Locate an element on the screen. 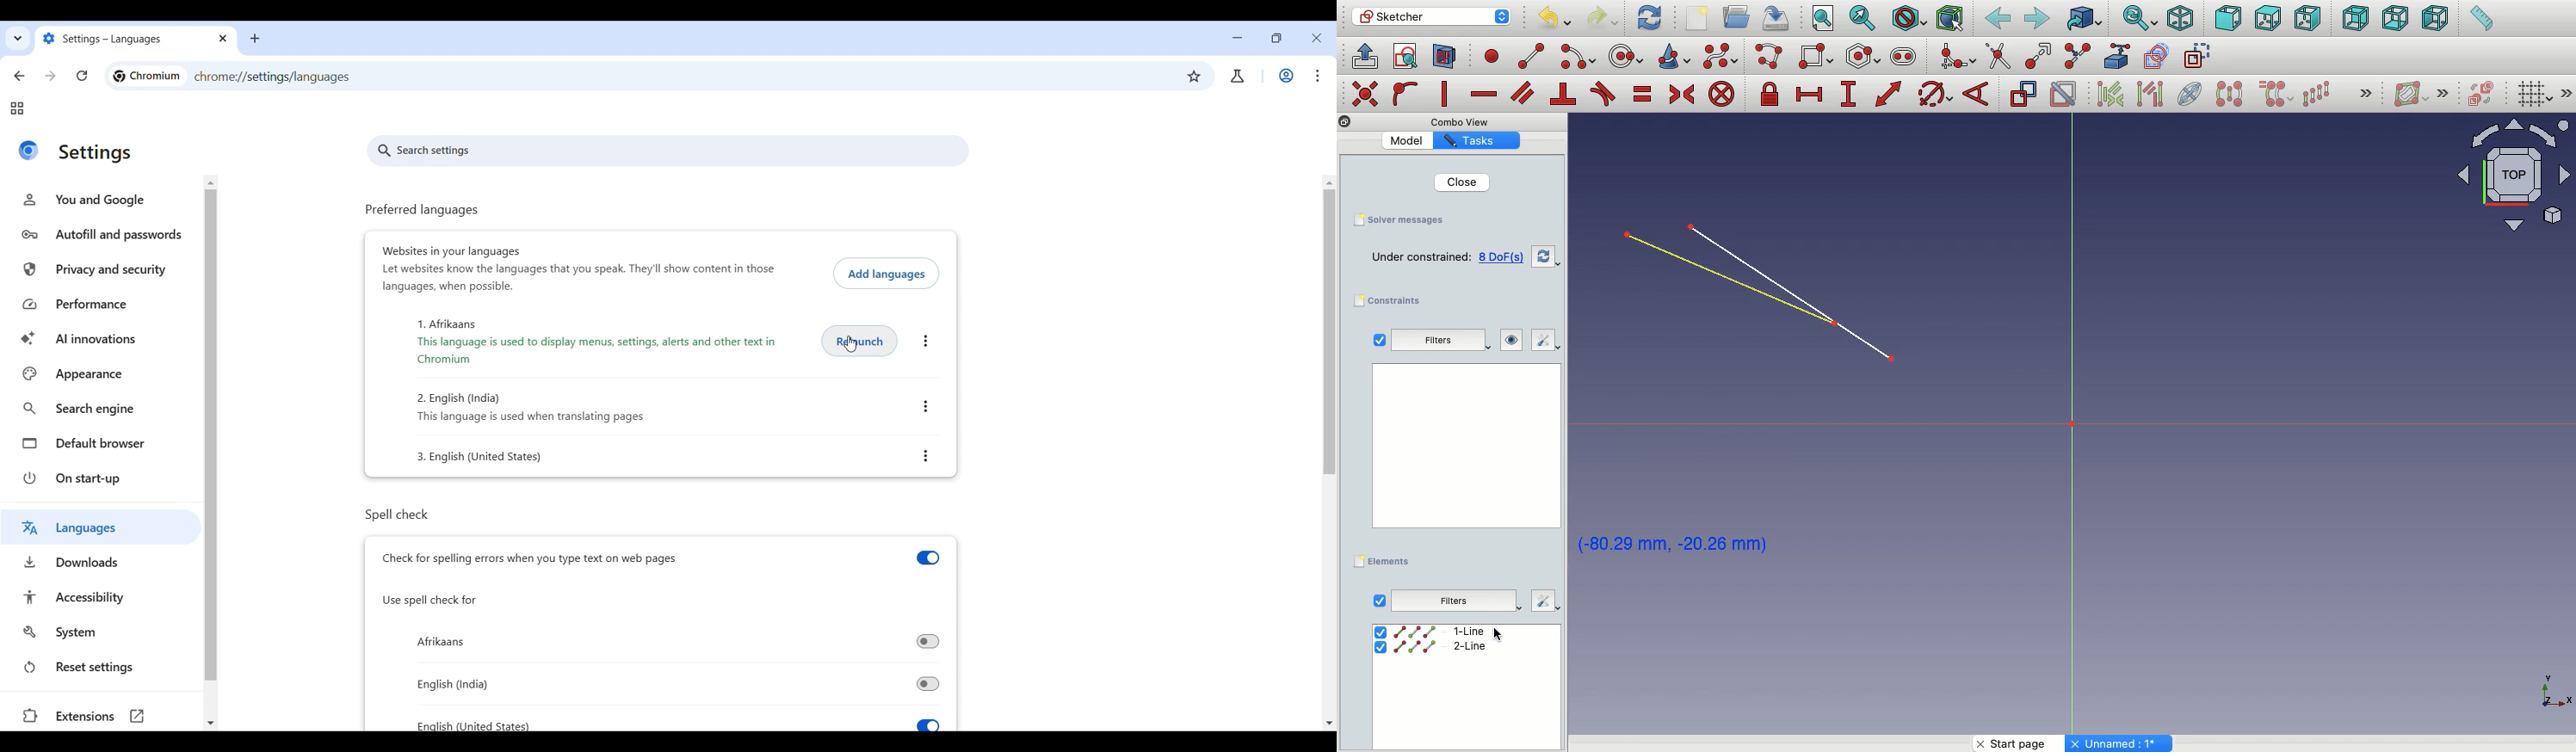 The width and height of the screenshot is (2576, 756). Constrain vertical distance is located at coordinates (1851, 96).